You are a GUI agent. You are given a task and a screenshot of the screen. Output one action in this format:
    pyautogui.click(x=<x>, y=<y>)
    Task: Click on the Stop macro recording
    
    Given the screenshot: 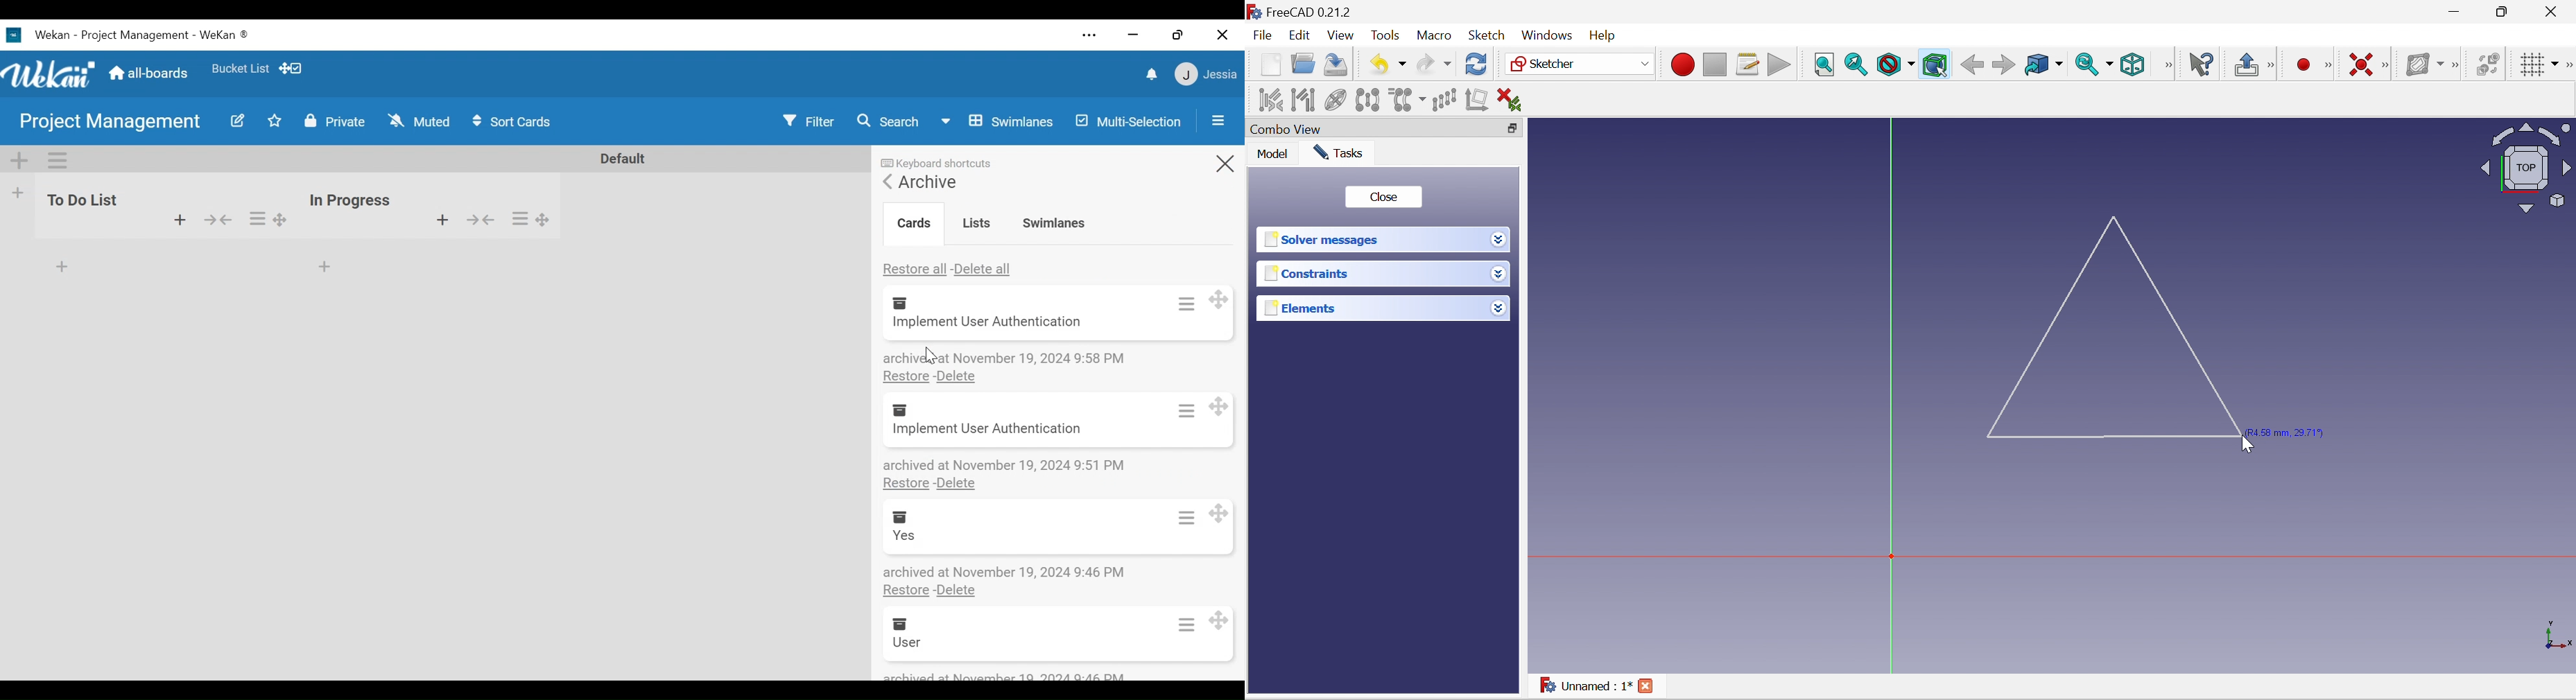 What is the action you would take?
    pyautogui.click(x=1715, y=64)
    